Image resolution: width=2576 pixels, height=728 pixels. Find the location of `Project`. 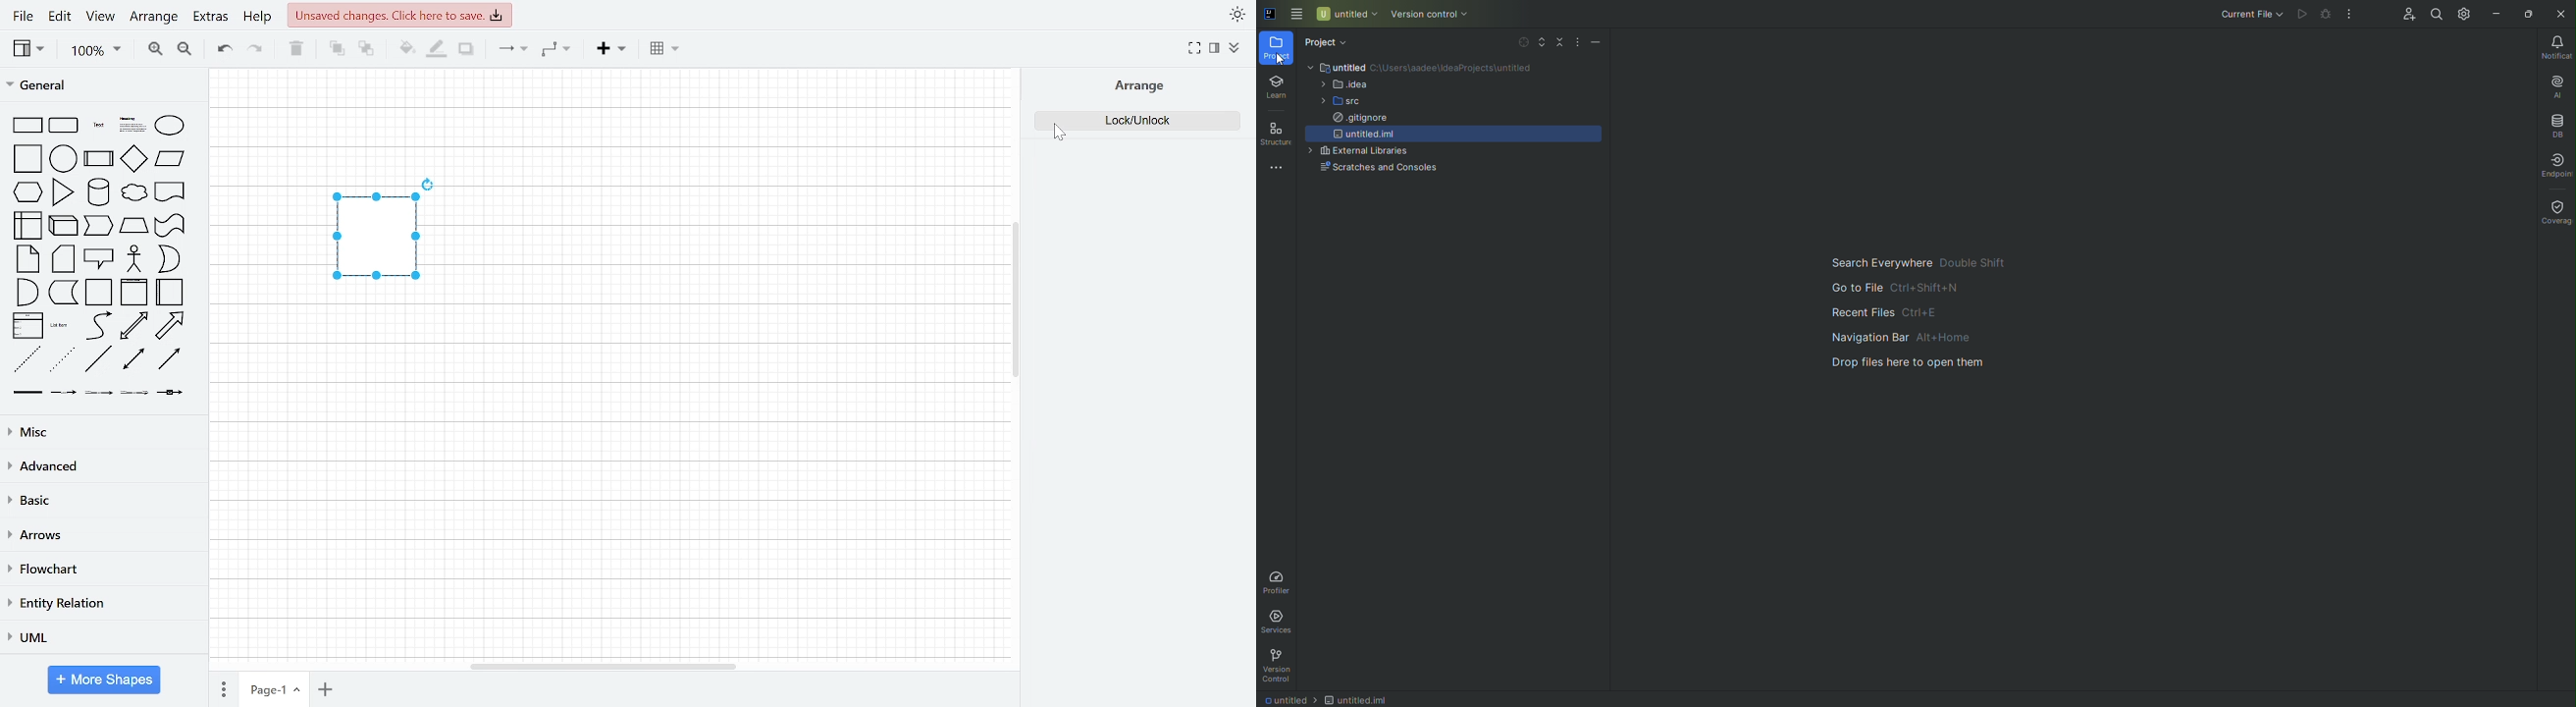

Project is located at coordinates (1334, 43).